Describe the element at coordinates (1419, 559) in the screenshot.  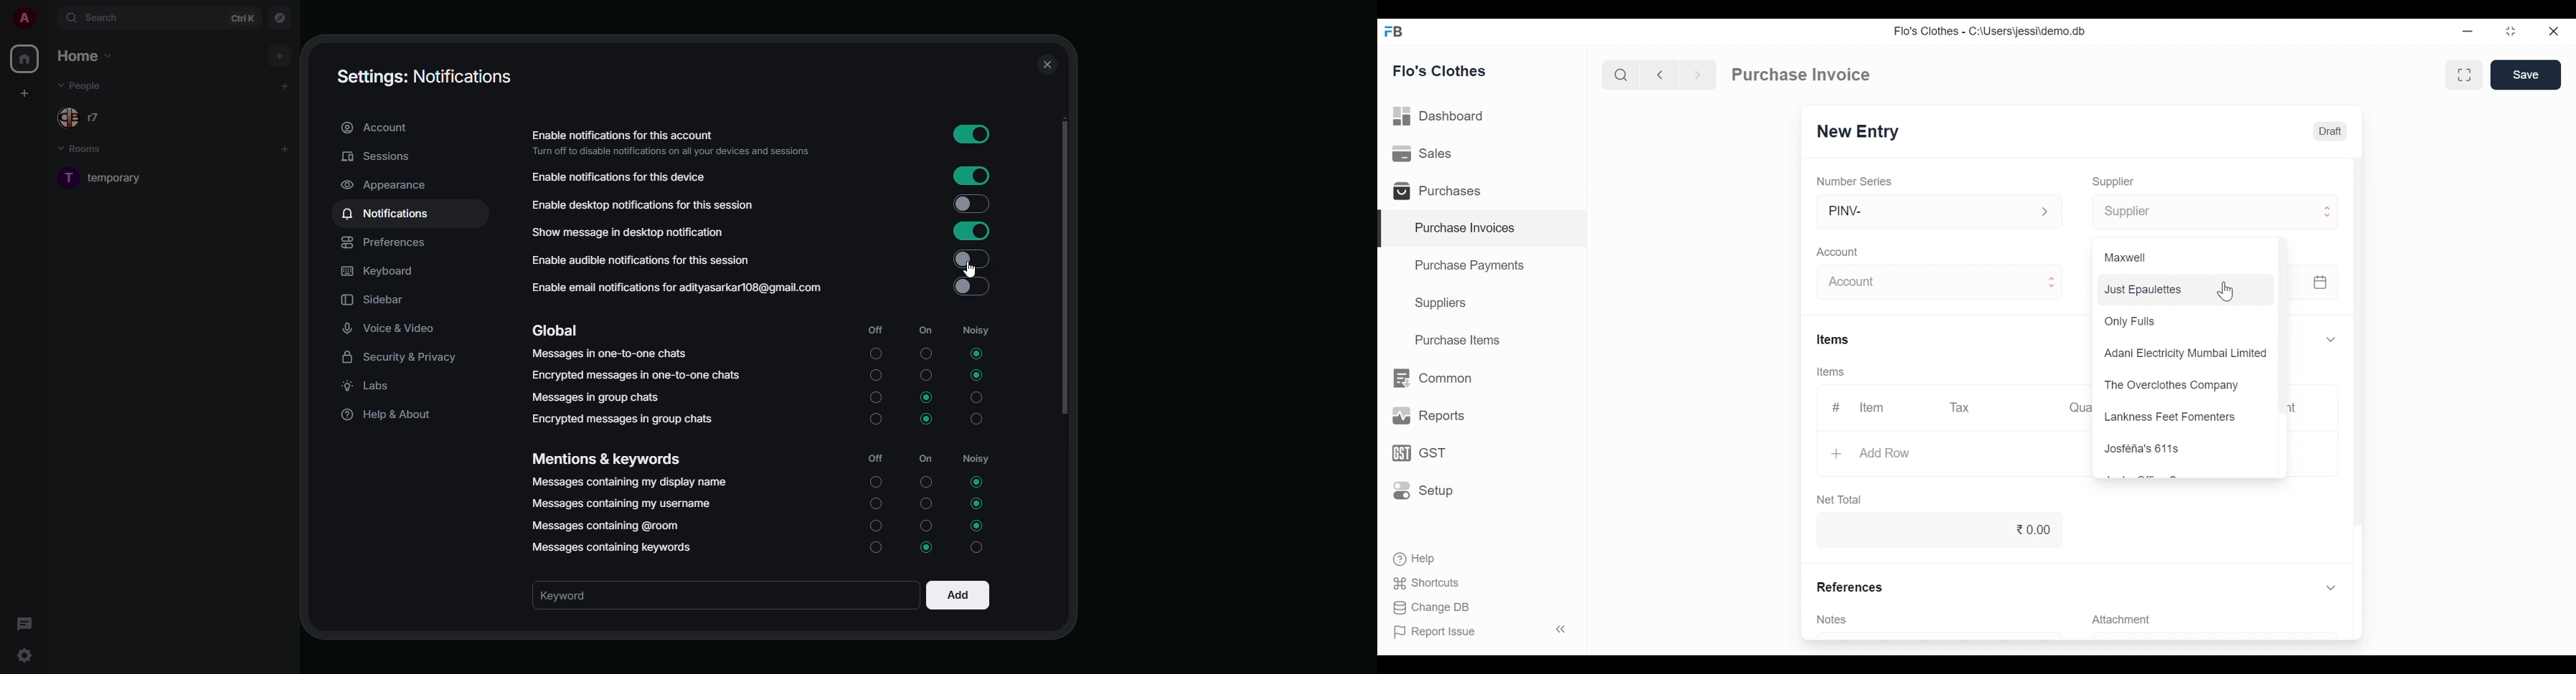
I see `Help` at that location.